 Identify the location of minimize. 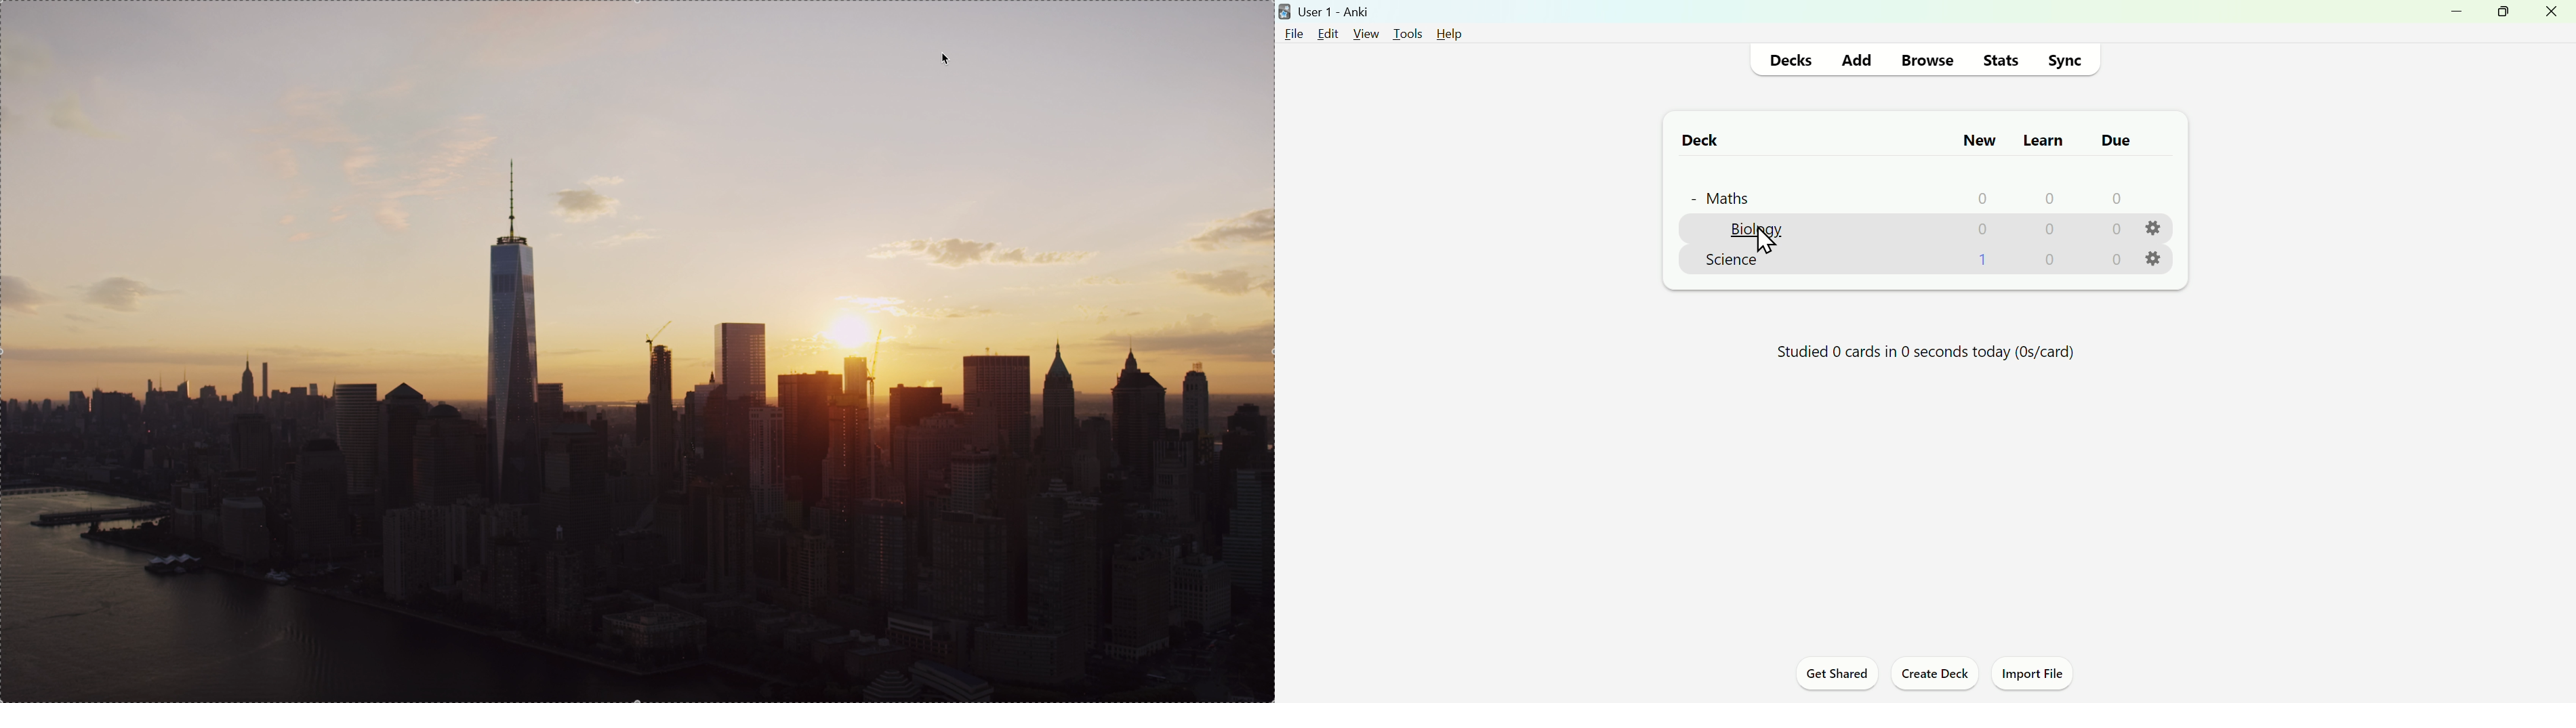
(2459, 14).